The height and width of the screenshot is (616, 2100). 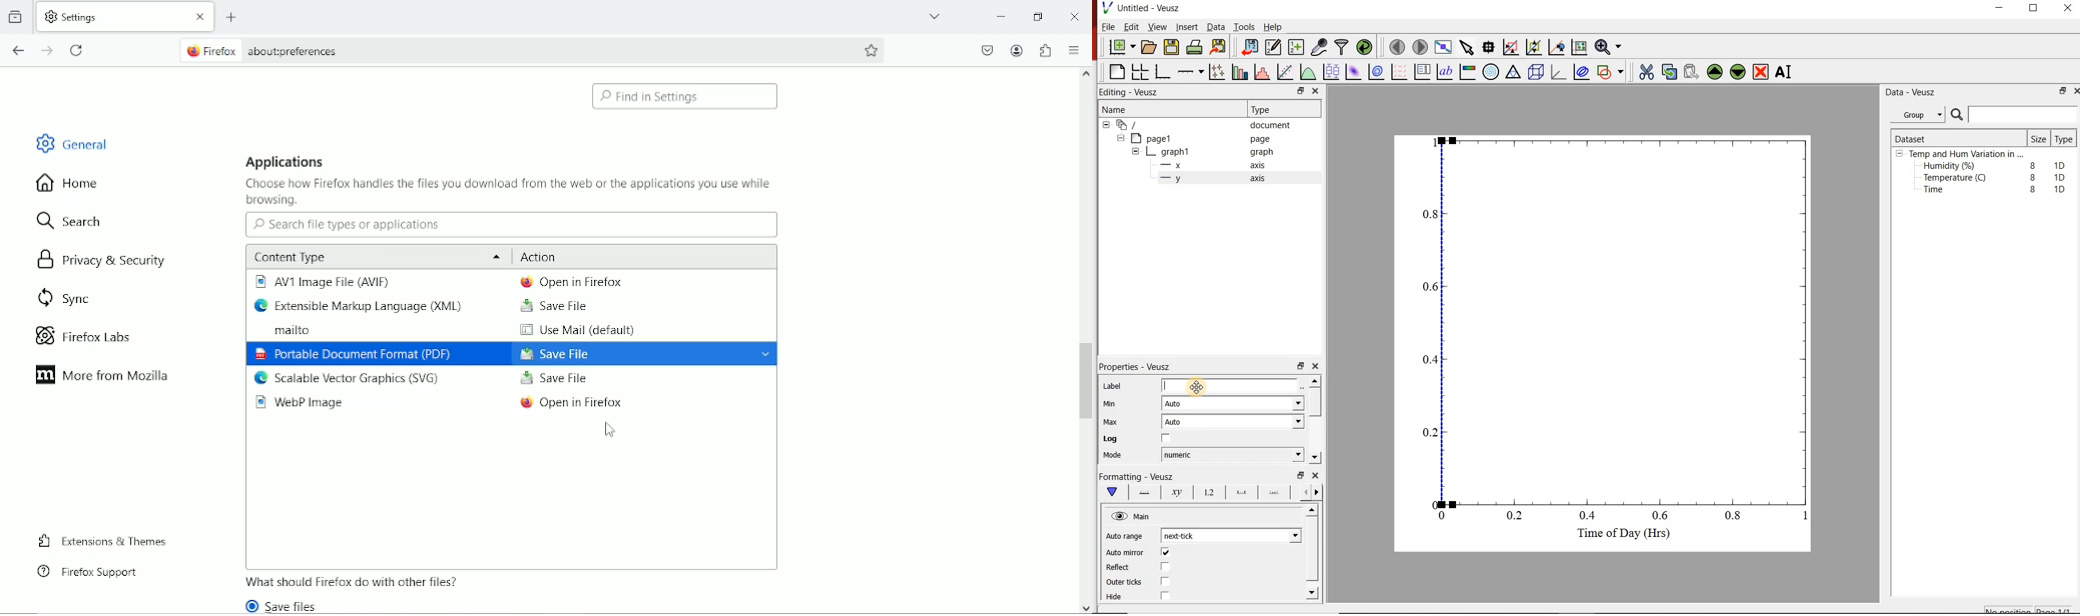 I want to click on move to the next page, so click(x=1420, y=46).